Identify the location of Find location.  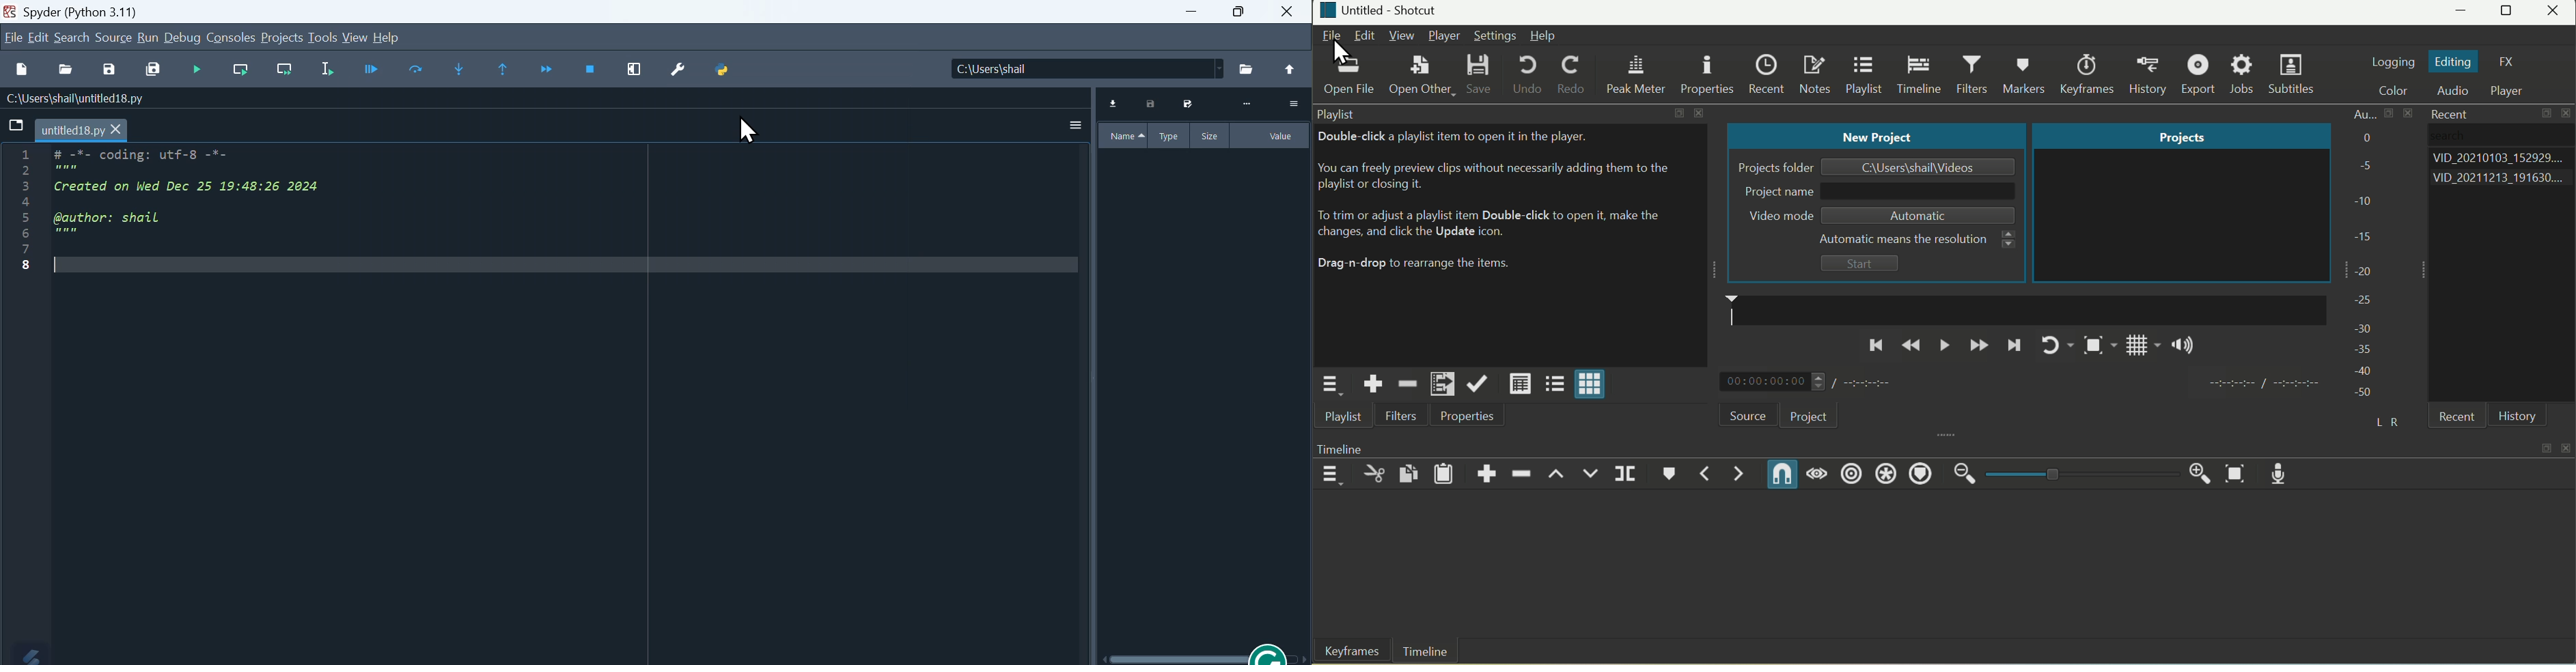
(1074, 70).